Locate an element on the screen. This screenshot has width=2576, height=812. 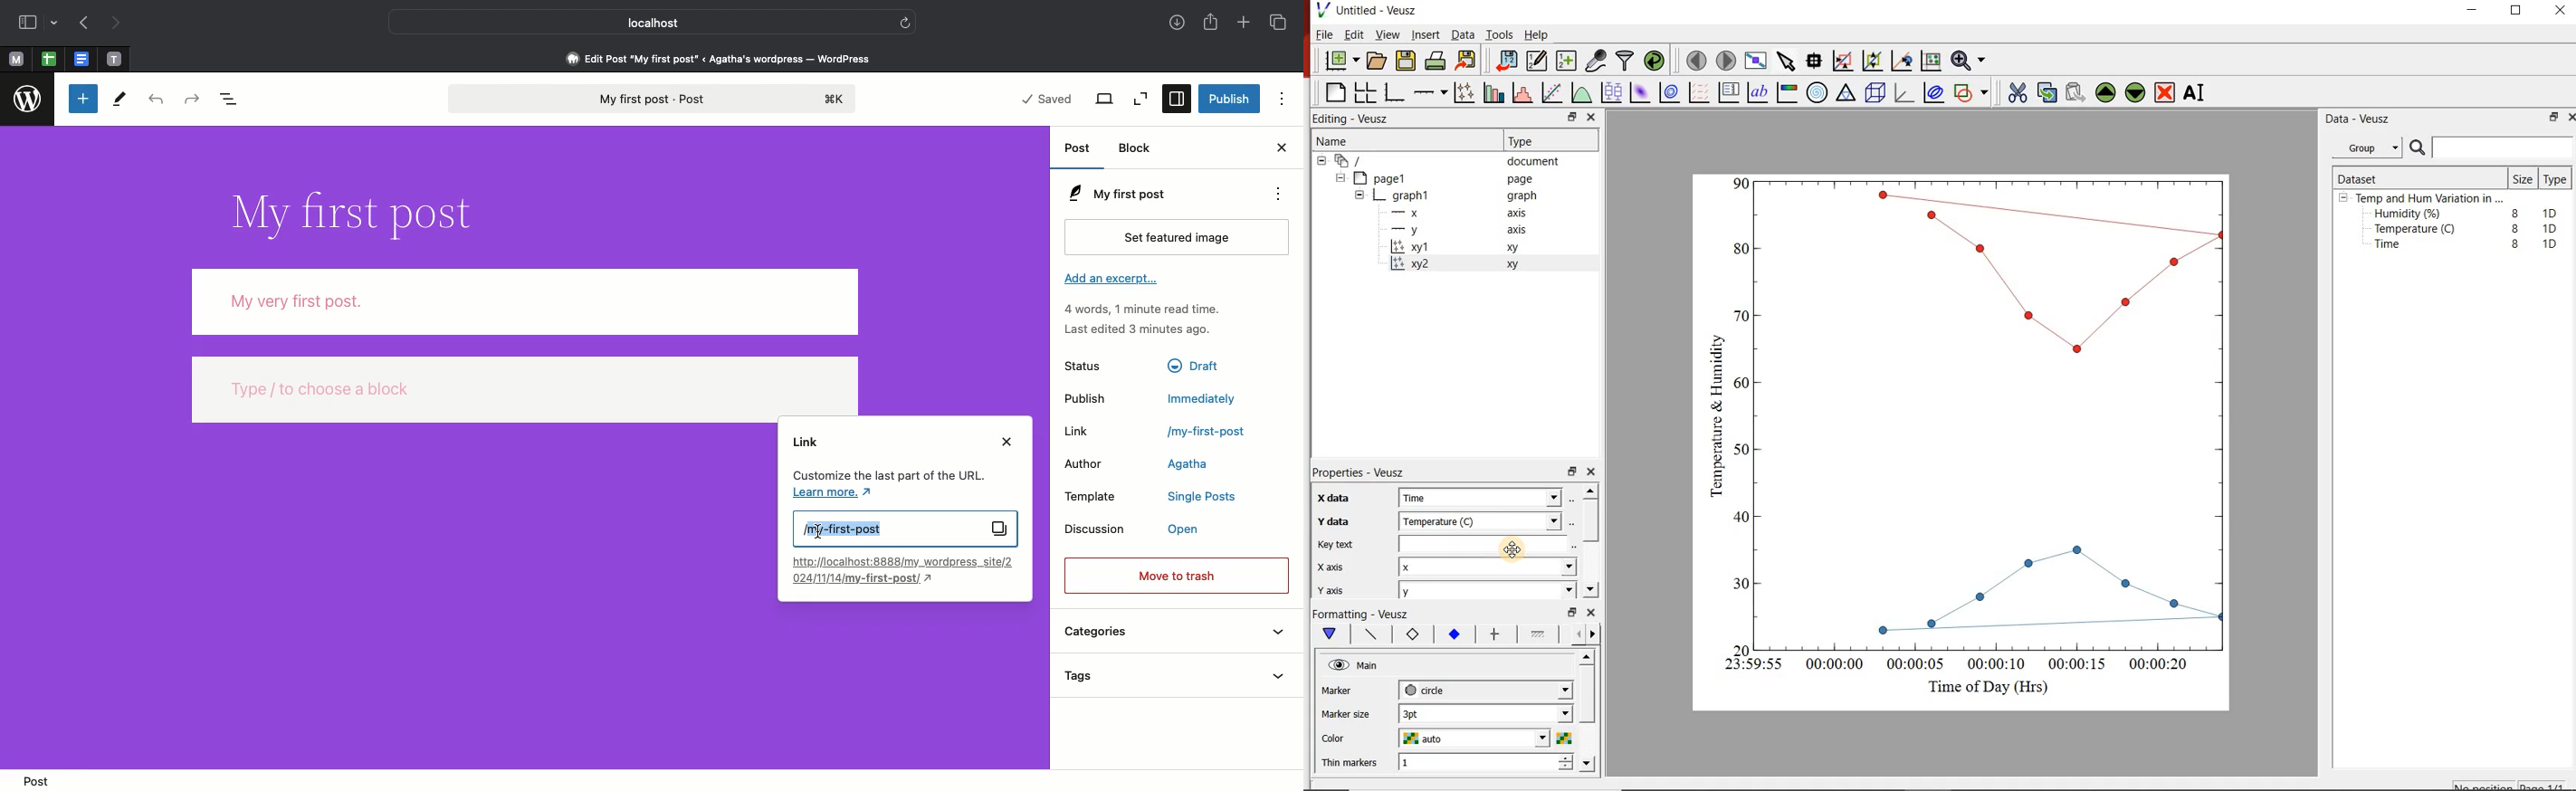
x data is located at coordinates (1342, 494).